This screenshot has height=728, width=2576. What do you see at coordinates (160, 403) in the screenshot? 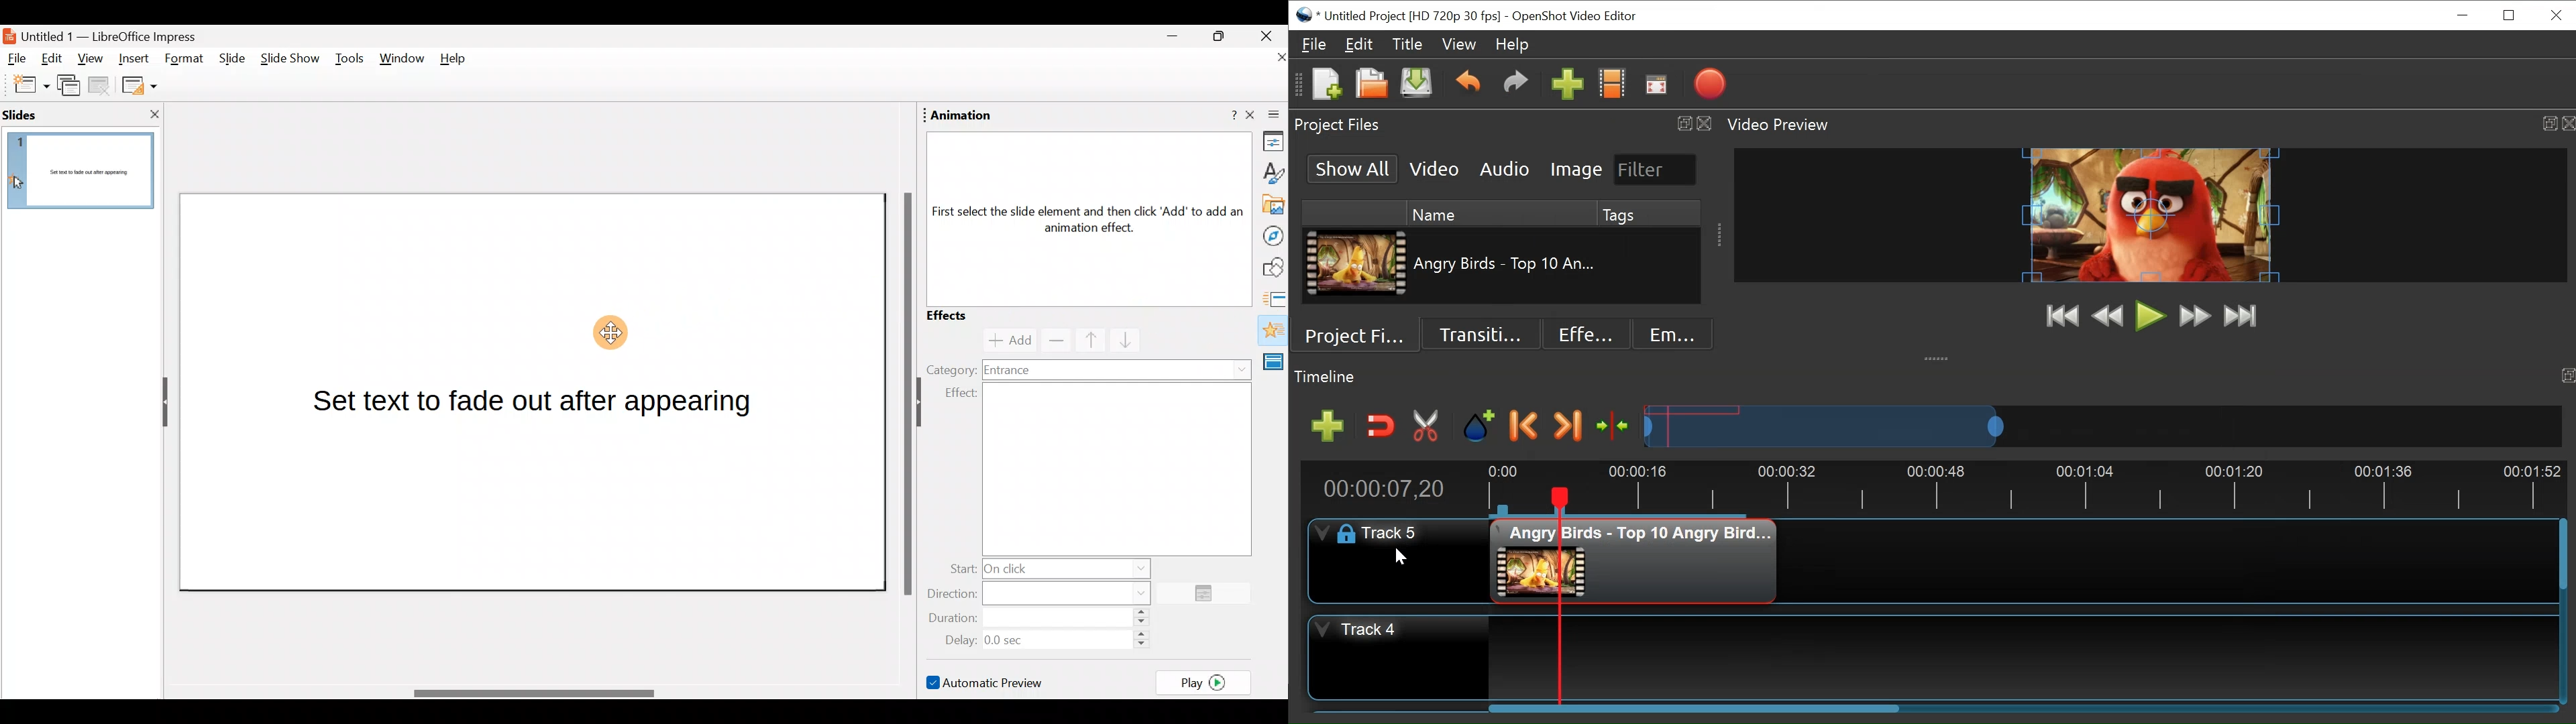
I see `Hide` at bounding box center [160, 403].